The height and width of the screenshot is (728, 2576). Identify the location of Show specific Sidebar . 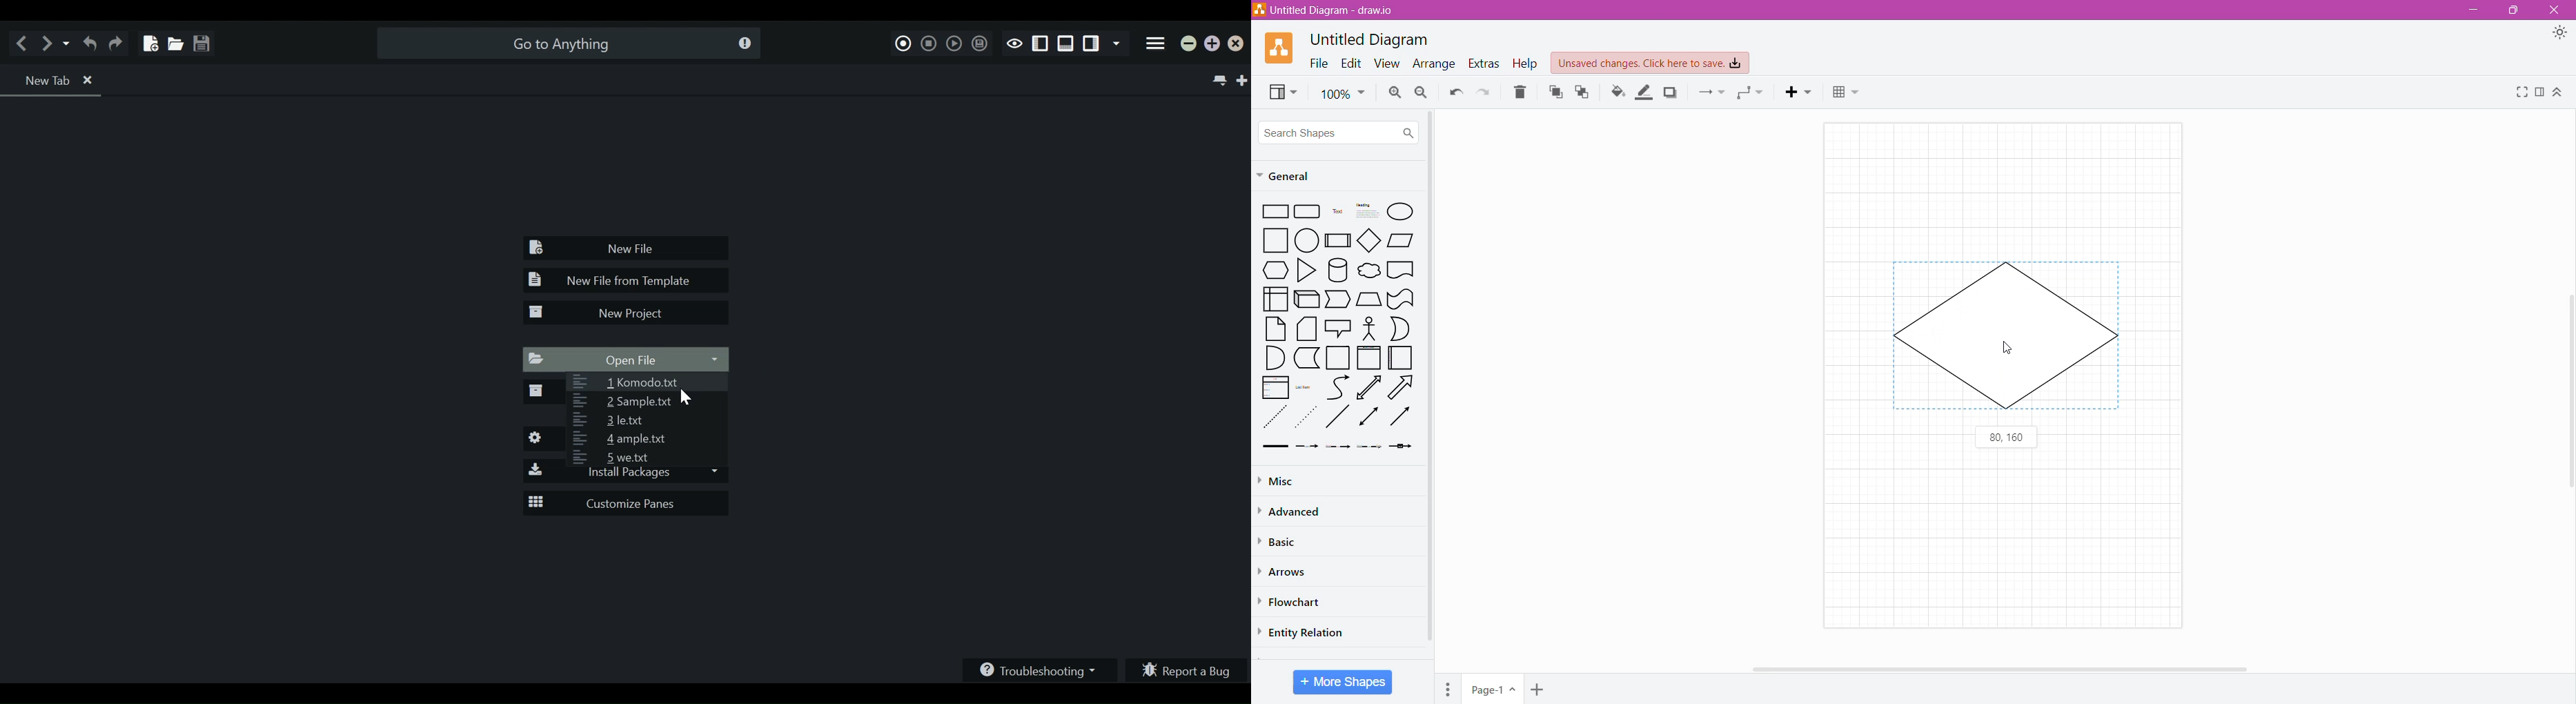
(1119, 45).